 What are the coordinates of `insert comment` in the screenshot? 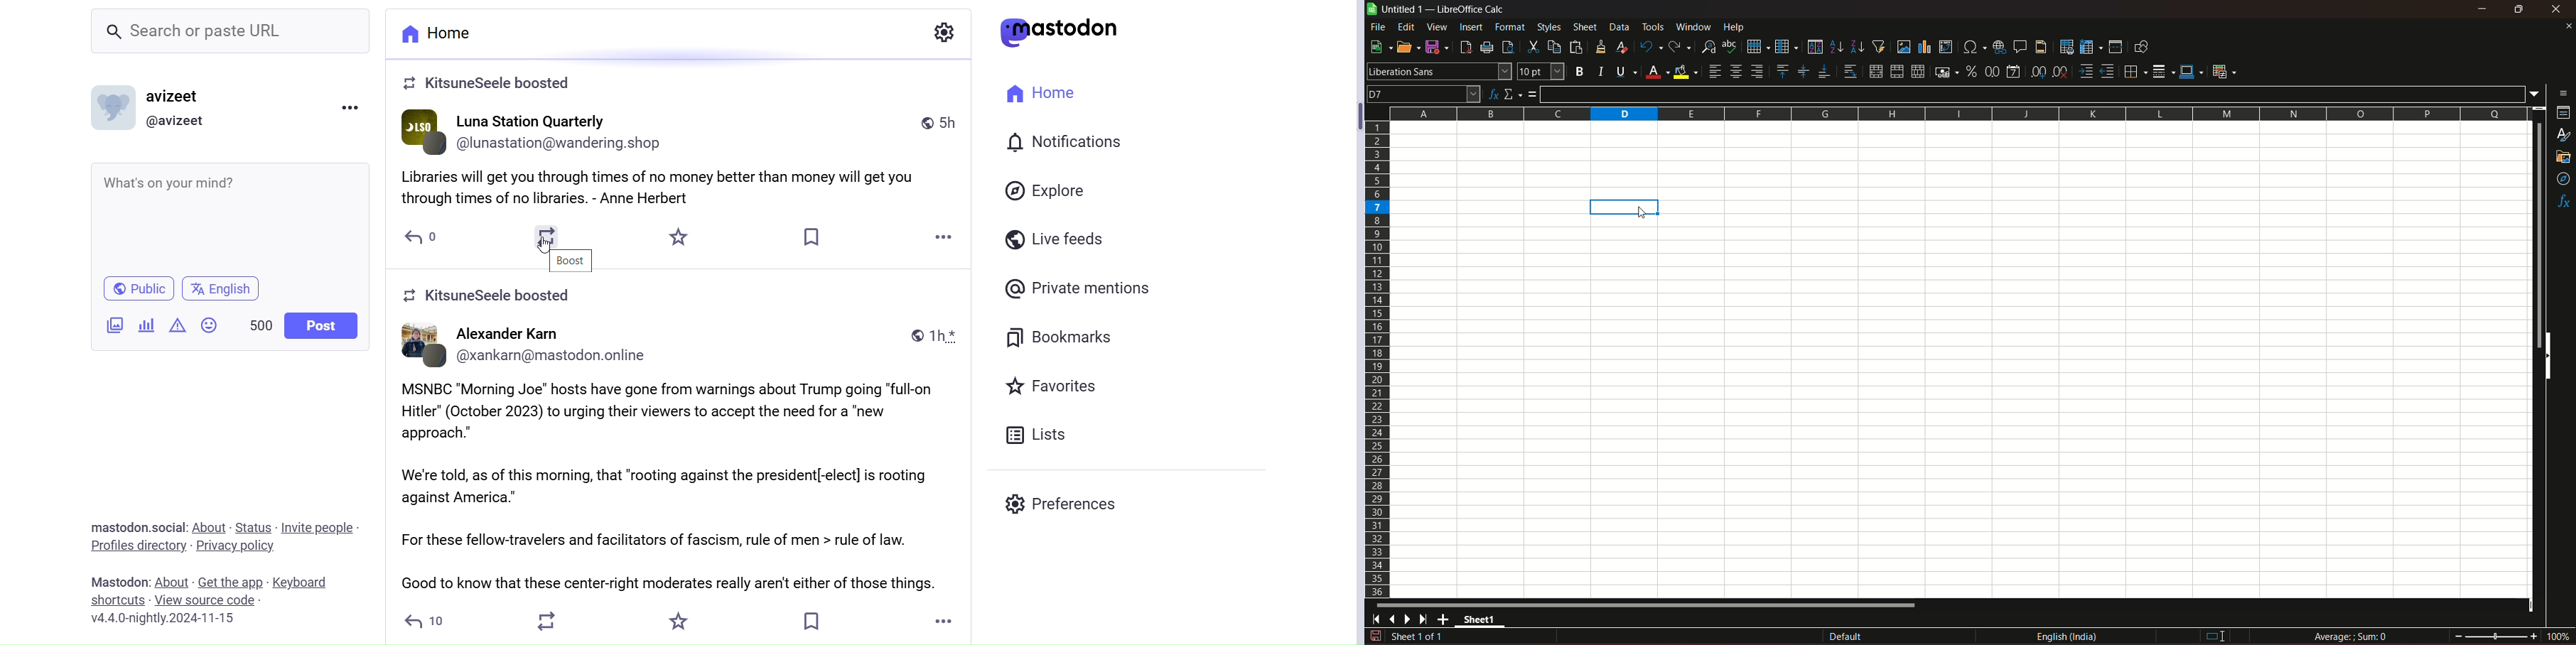 It's located at (2019, 45).